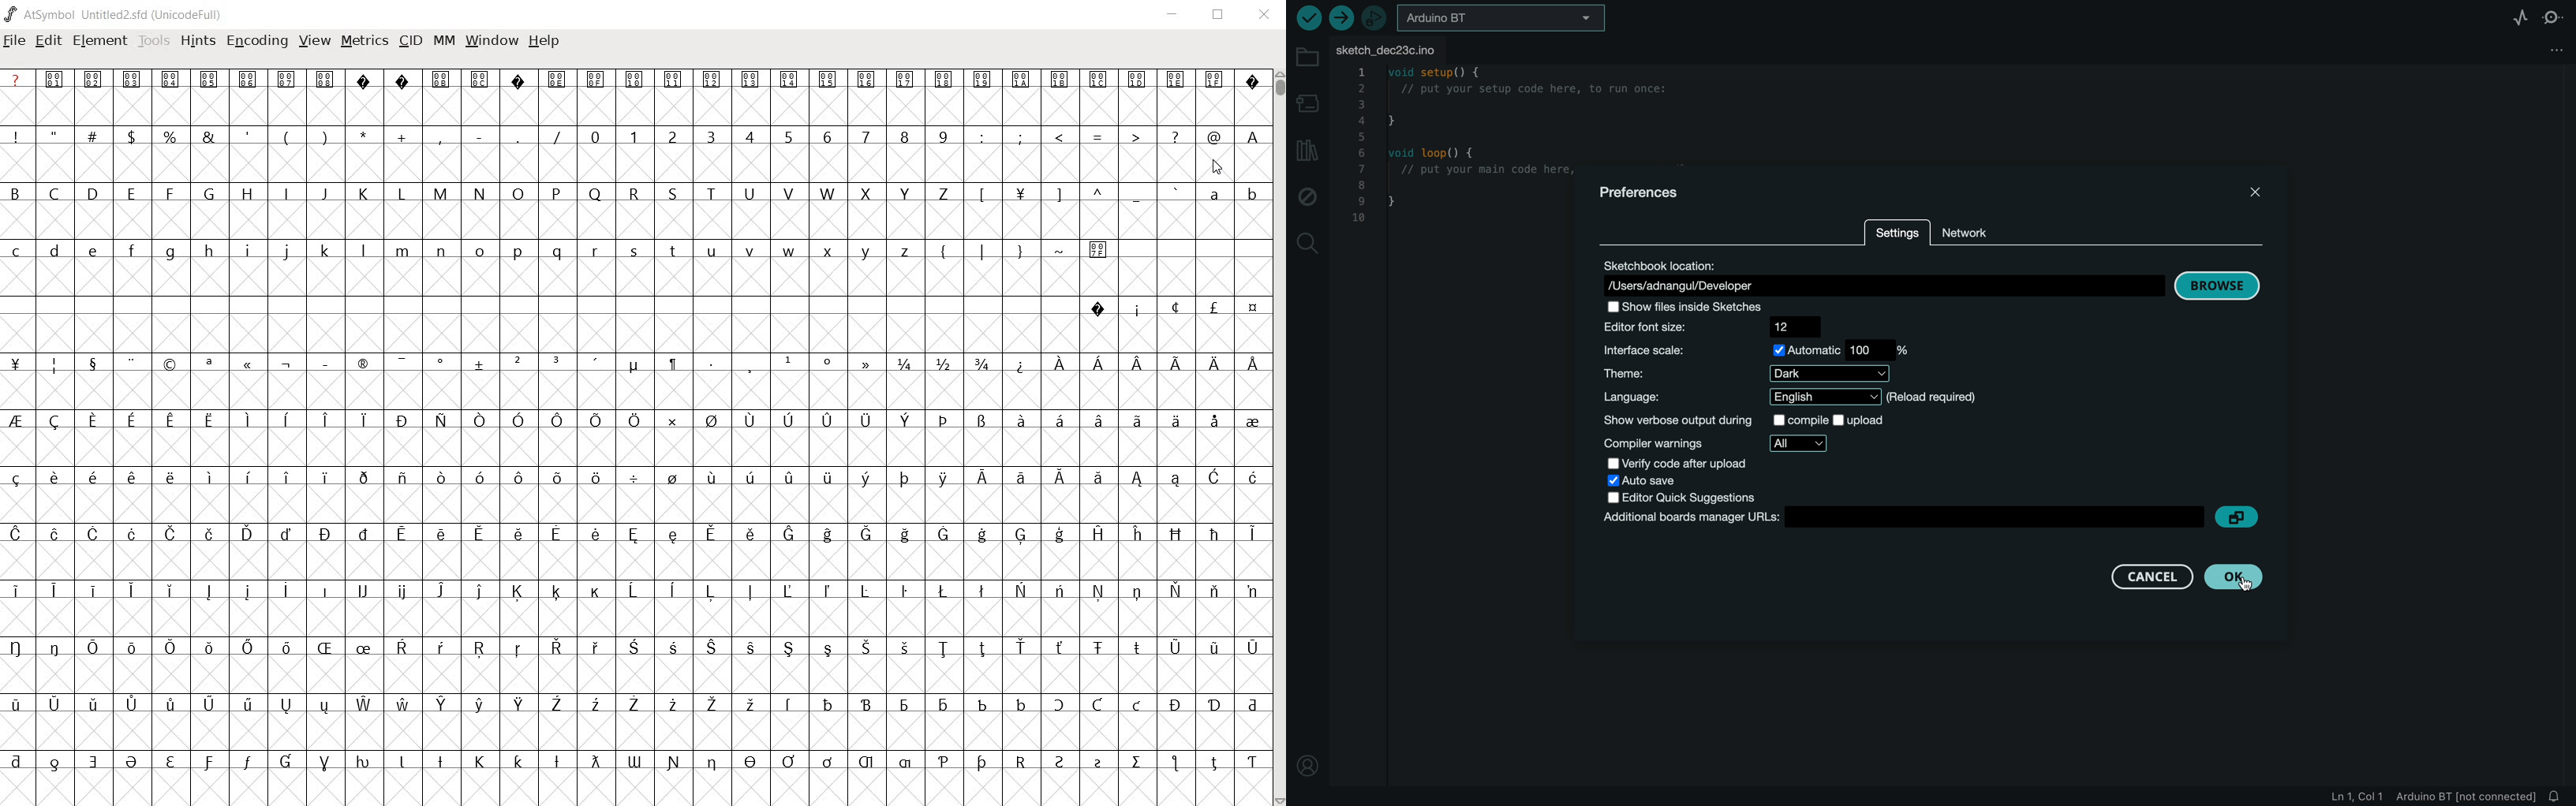 The width and height of the screenshot is (2576, 812). I want to click on debugger, so click(1308, 196).